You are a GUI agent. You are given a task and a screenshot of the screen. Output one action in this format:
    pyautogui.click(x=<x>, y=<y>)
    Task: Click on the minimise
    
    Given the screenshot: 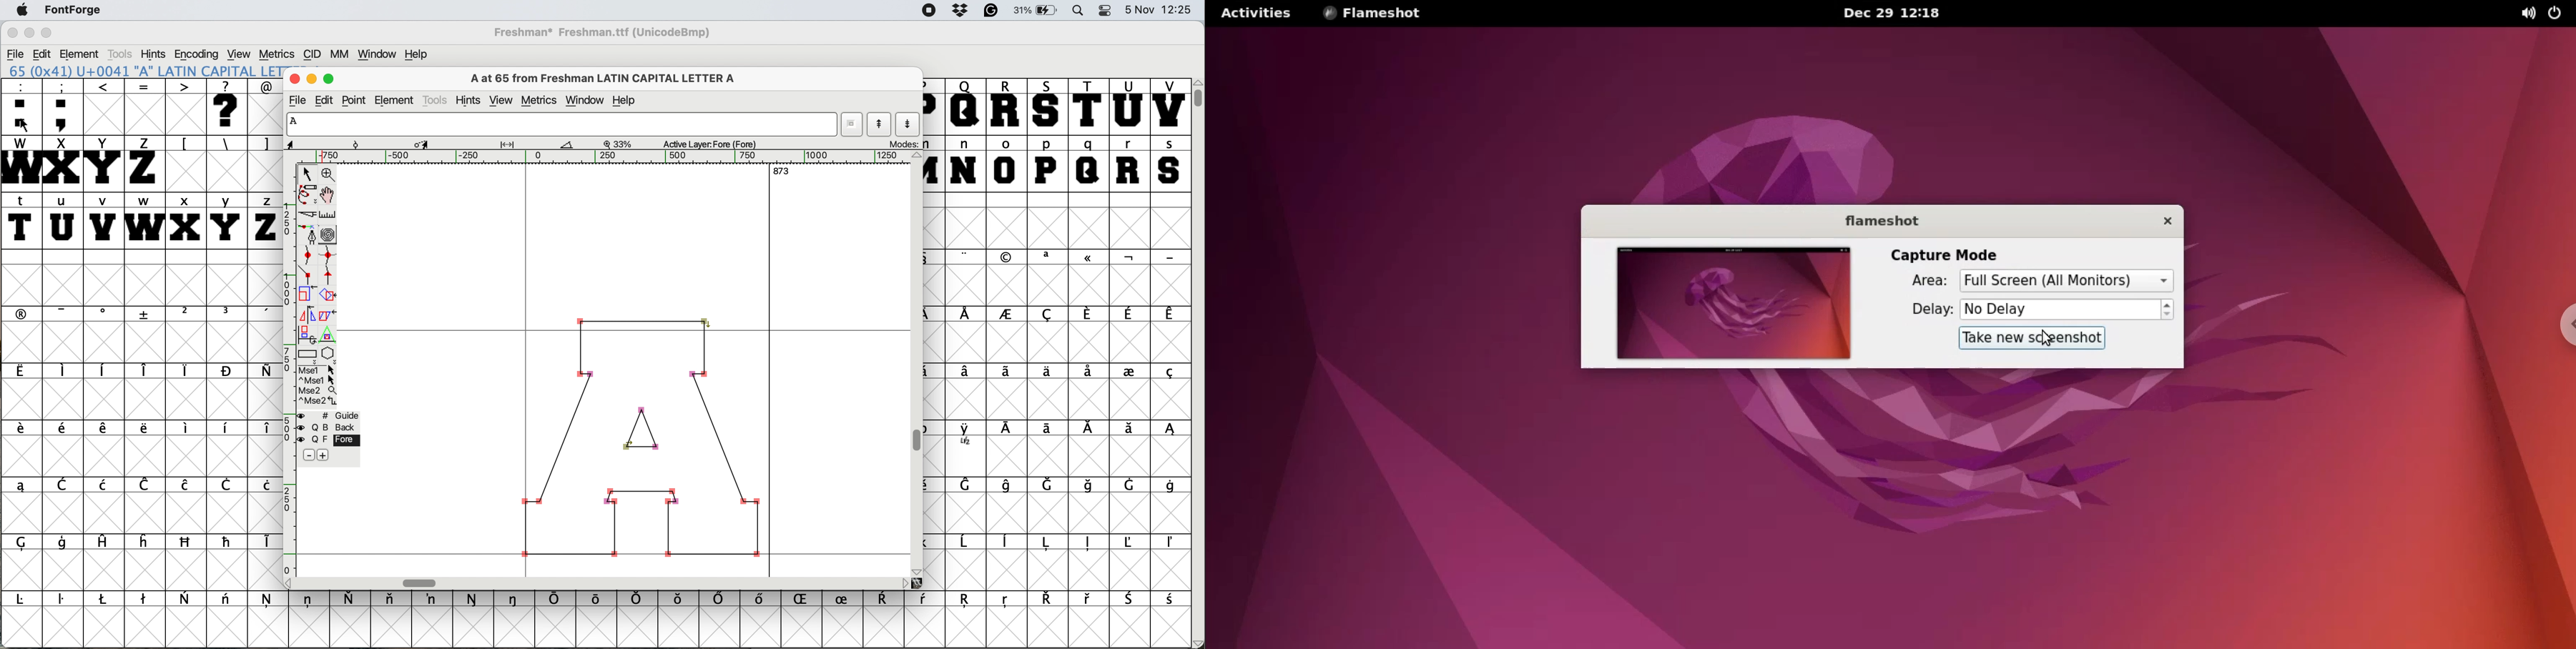 What is the action you would take?
    pyautogui.click(x=28, y=33)
    